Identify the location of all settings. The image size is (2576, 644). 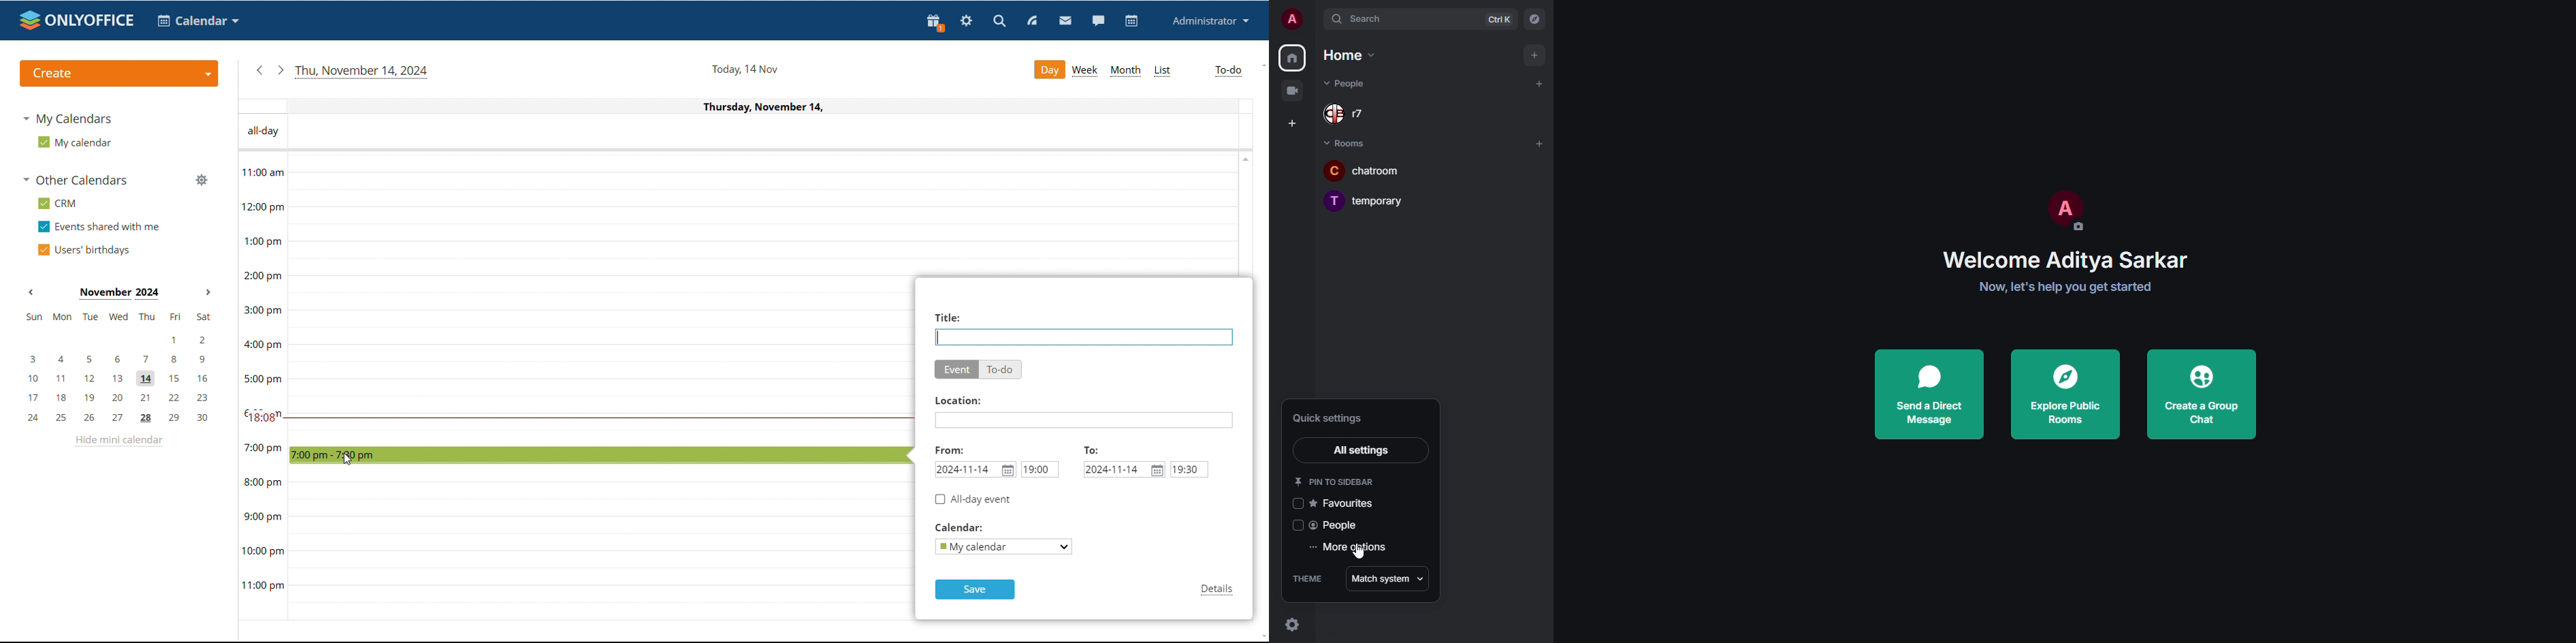
(1360, 450).